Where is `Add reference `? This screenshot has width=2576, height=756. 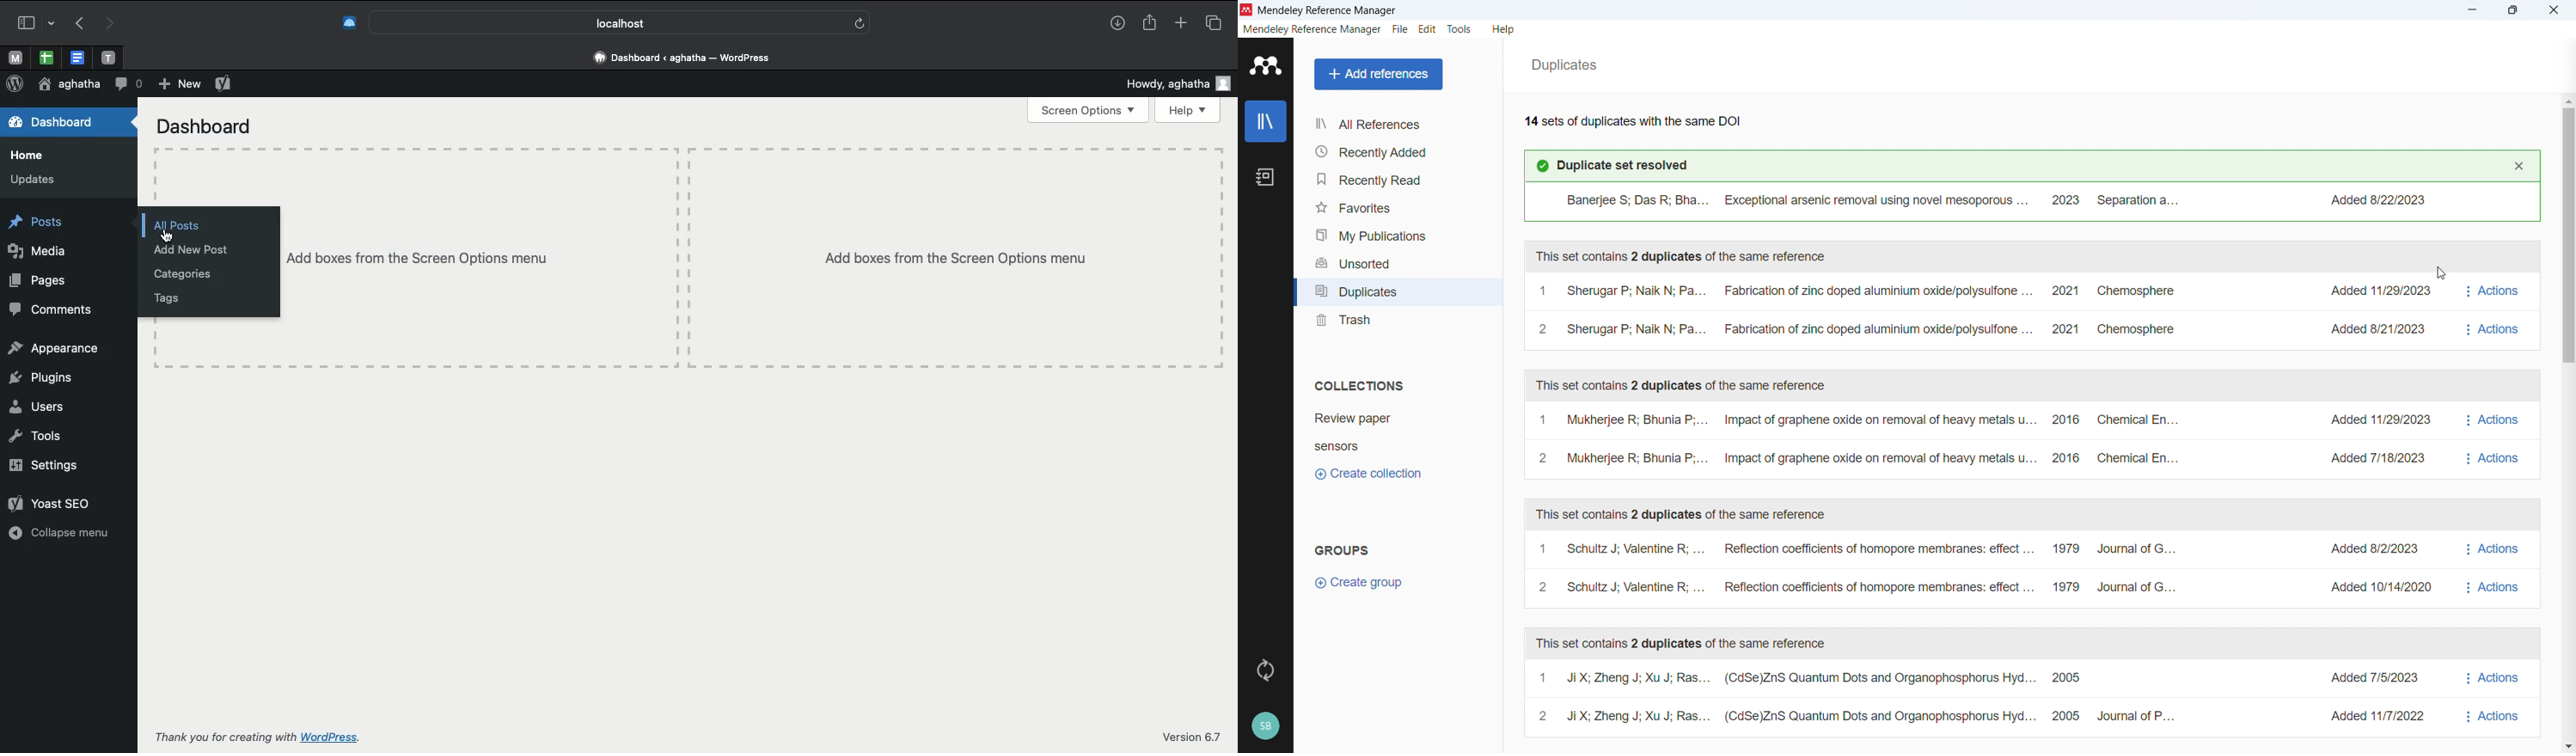
Add reference  is located at coordinates (1378, 74).